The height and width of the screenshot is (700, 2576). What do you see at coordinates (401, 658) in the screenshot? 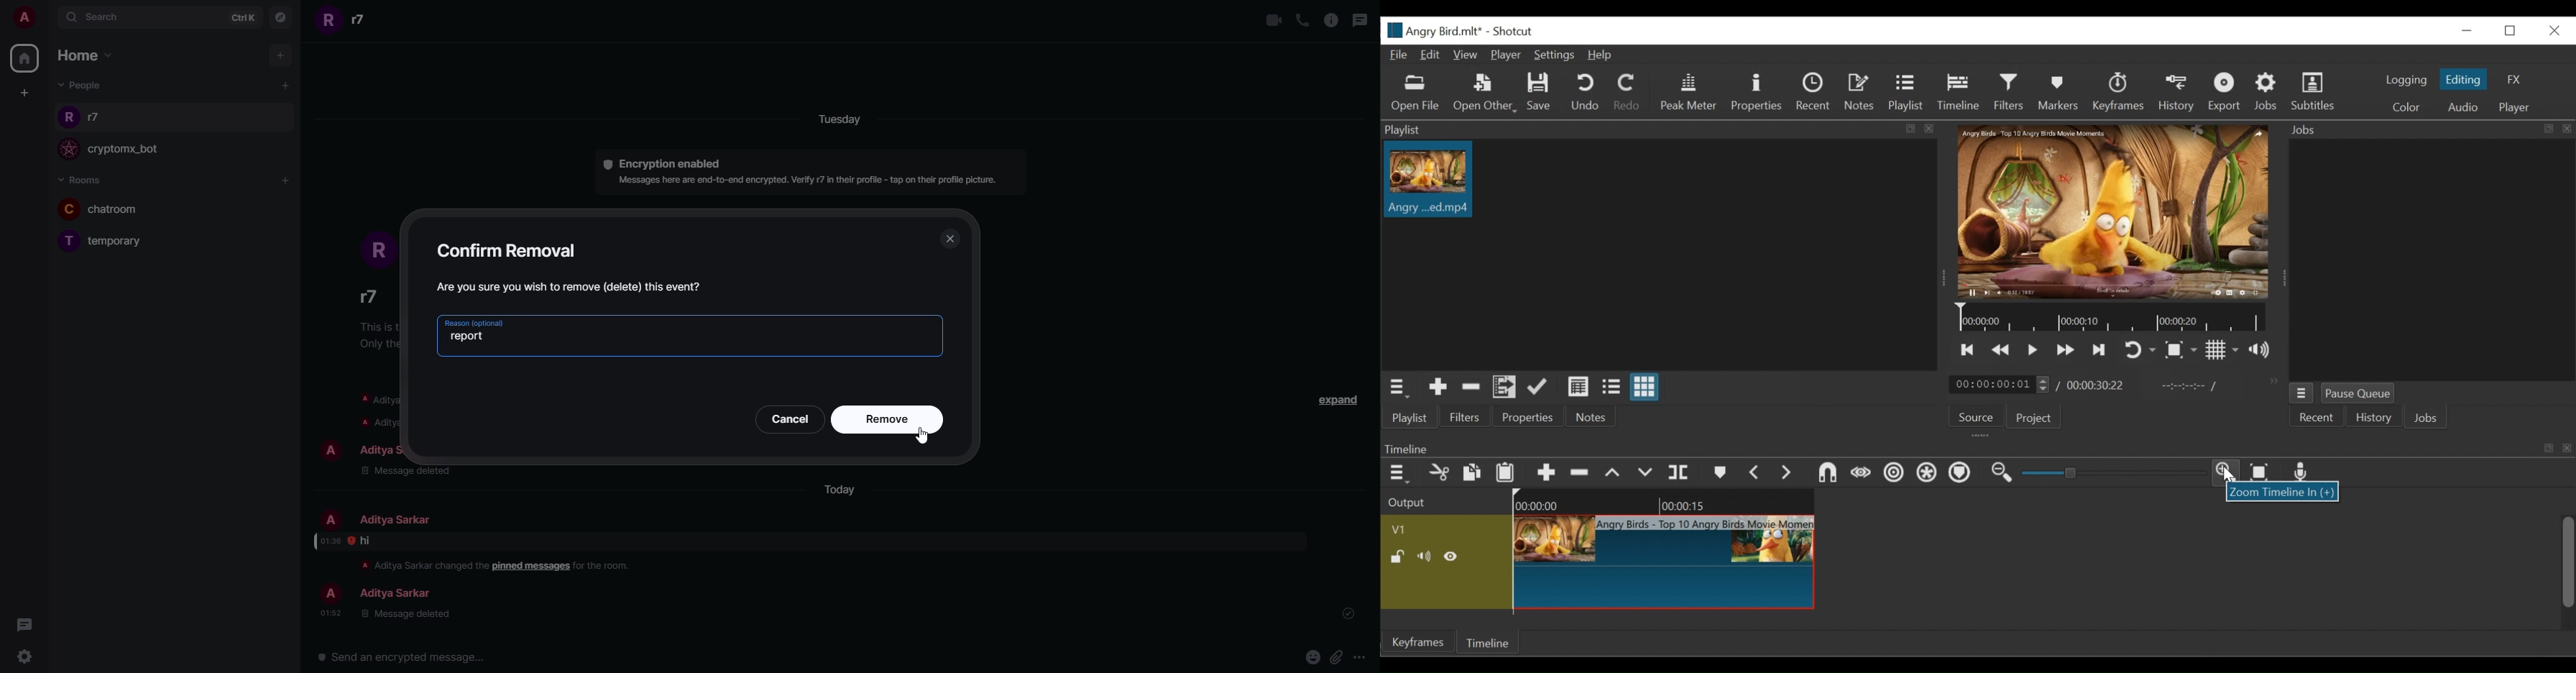
I see `send encrypted message` at bounding box center [401, 658].